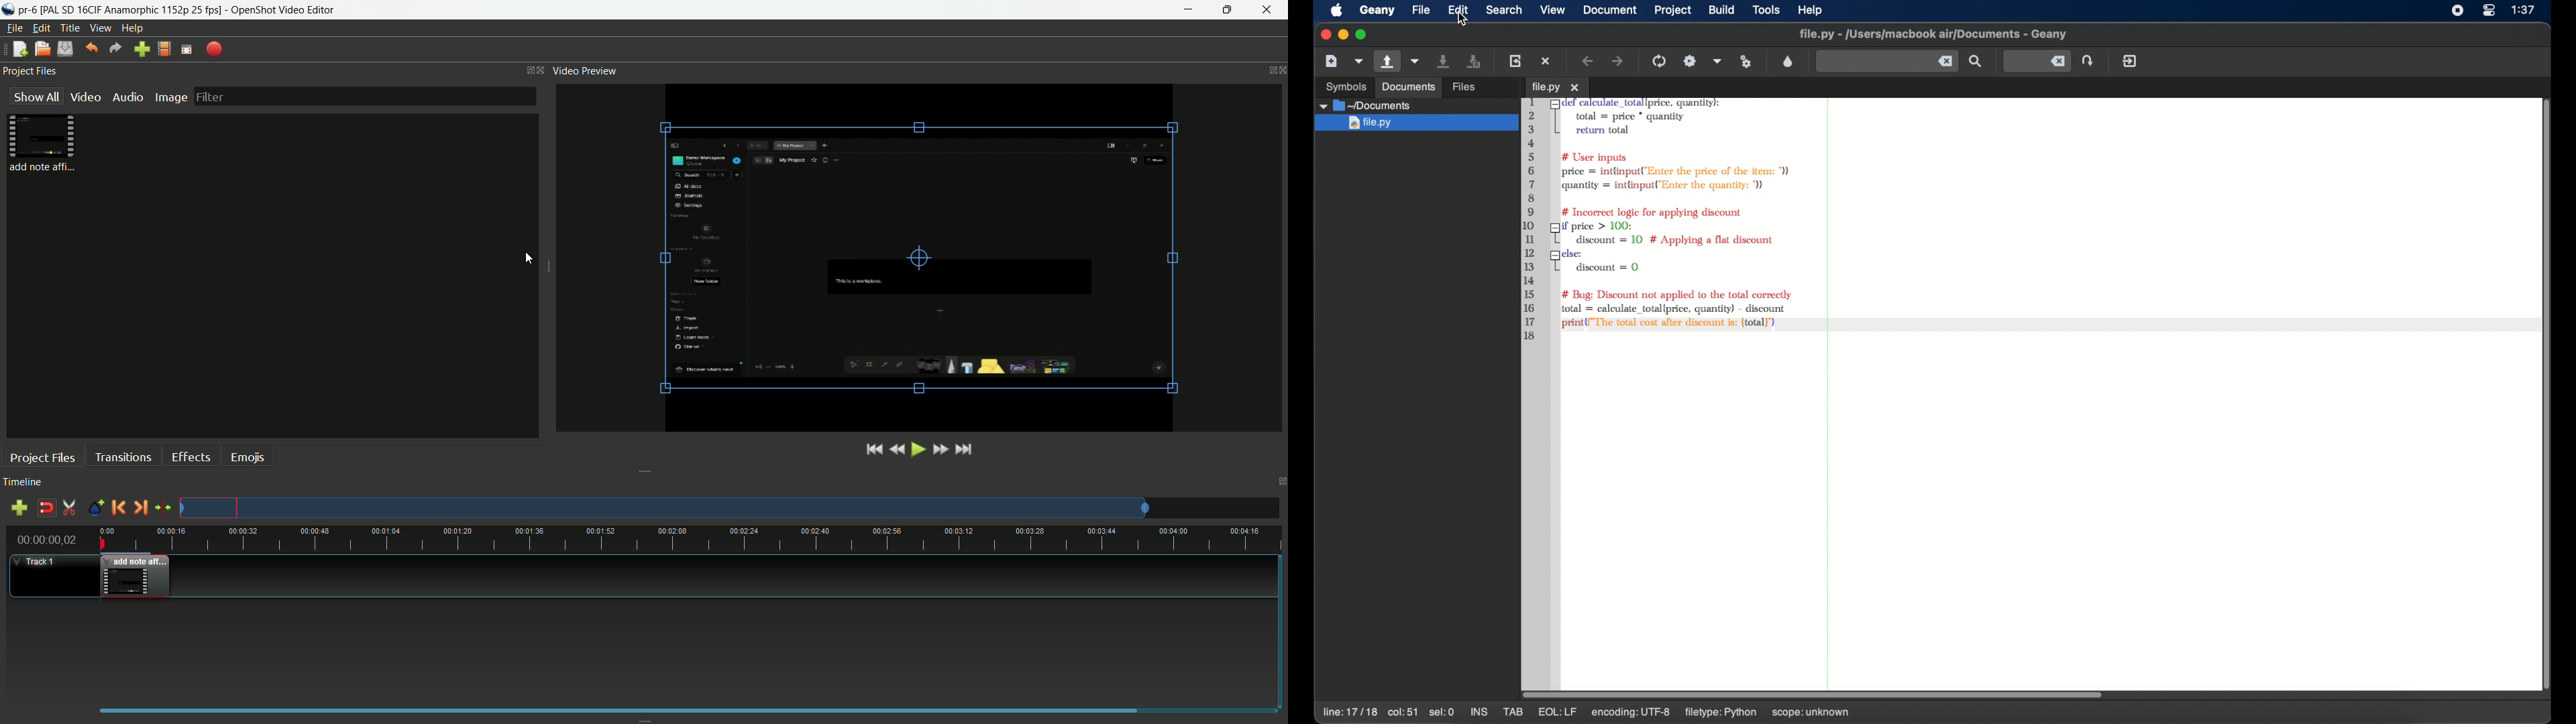  I want to click on close video preview, so click(1280, 69).